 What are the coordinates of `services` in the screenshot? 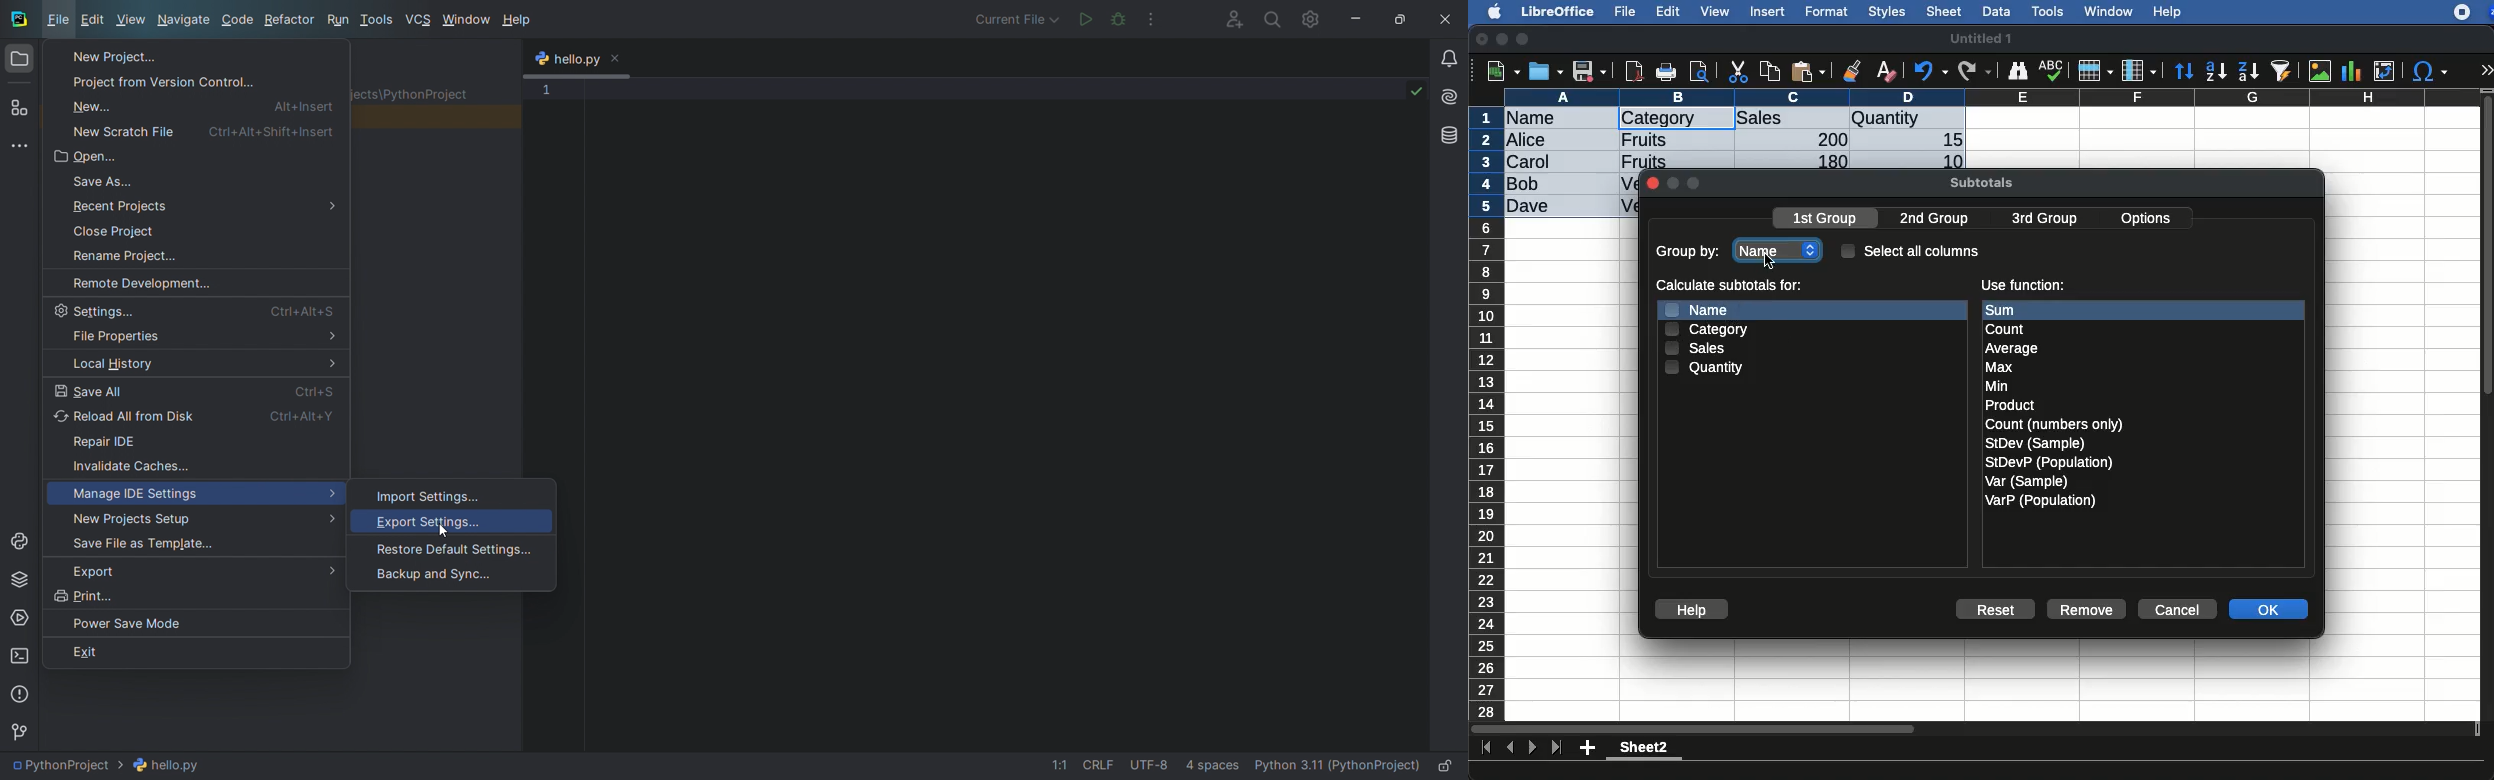 It's located at (19, 620).